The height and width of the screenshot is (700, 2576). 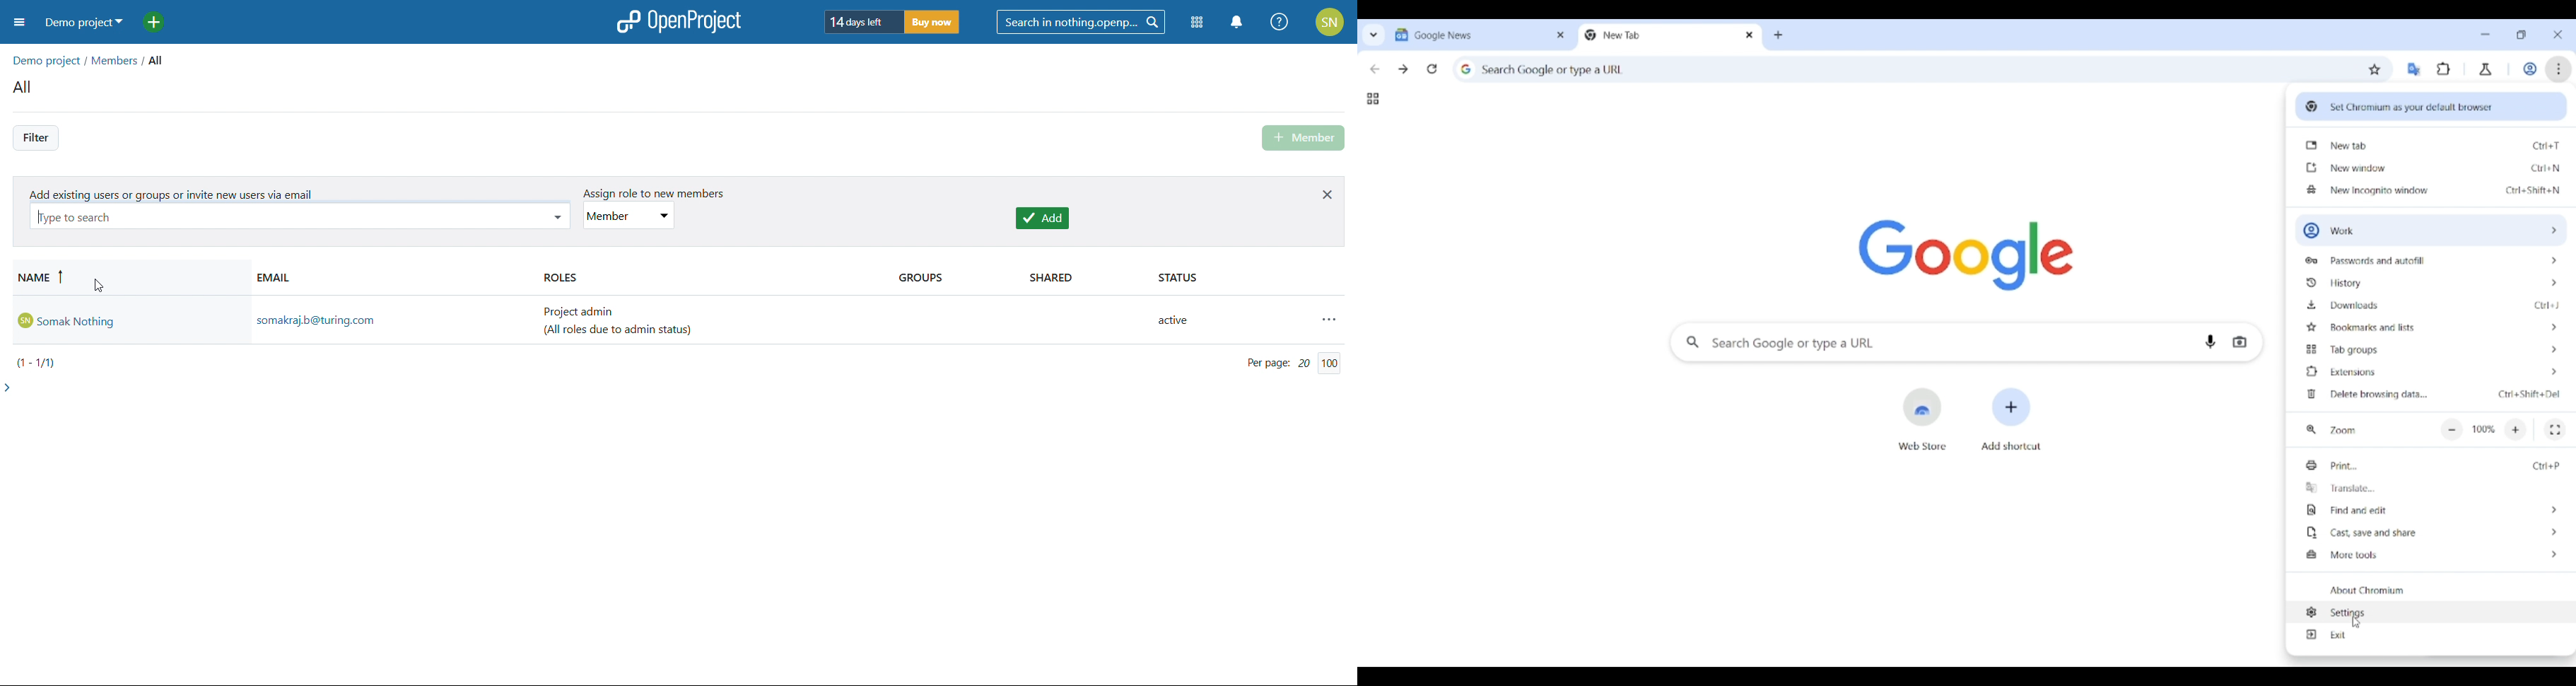 What do you see at coordinates (629, 216) in the screenshot?
I see `set role` at bounding box center [629, 216].